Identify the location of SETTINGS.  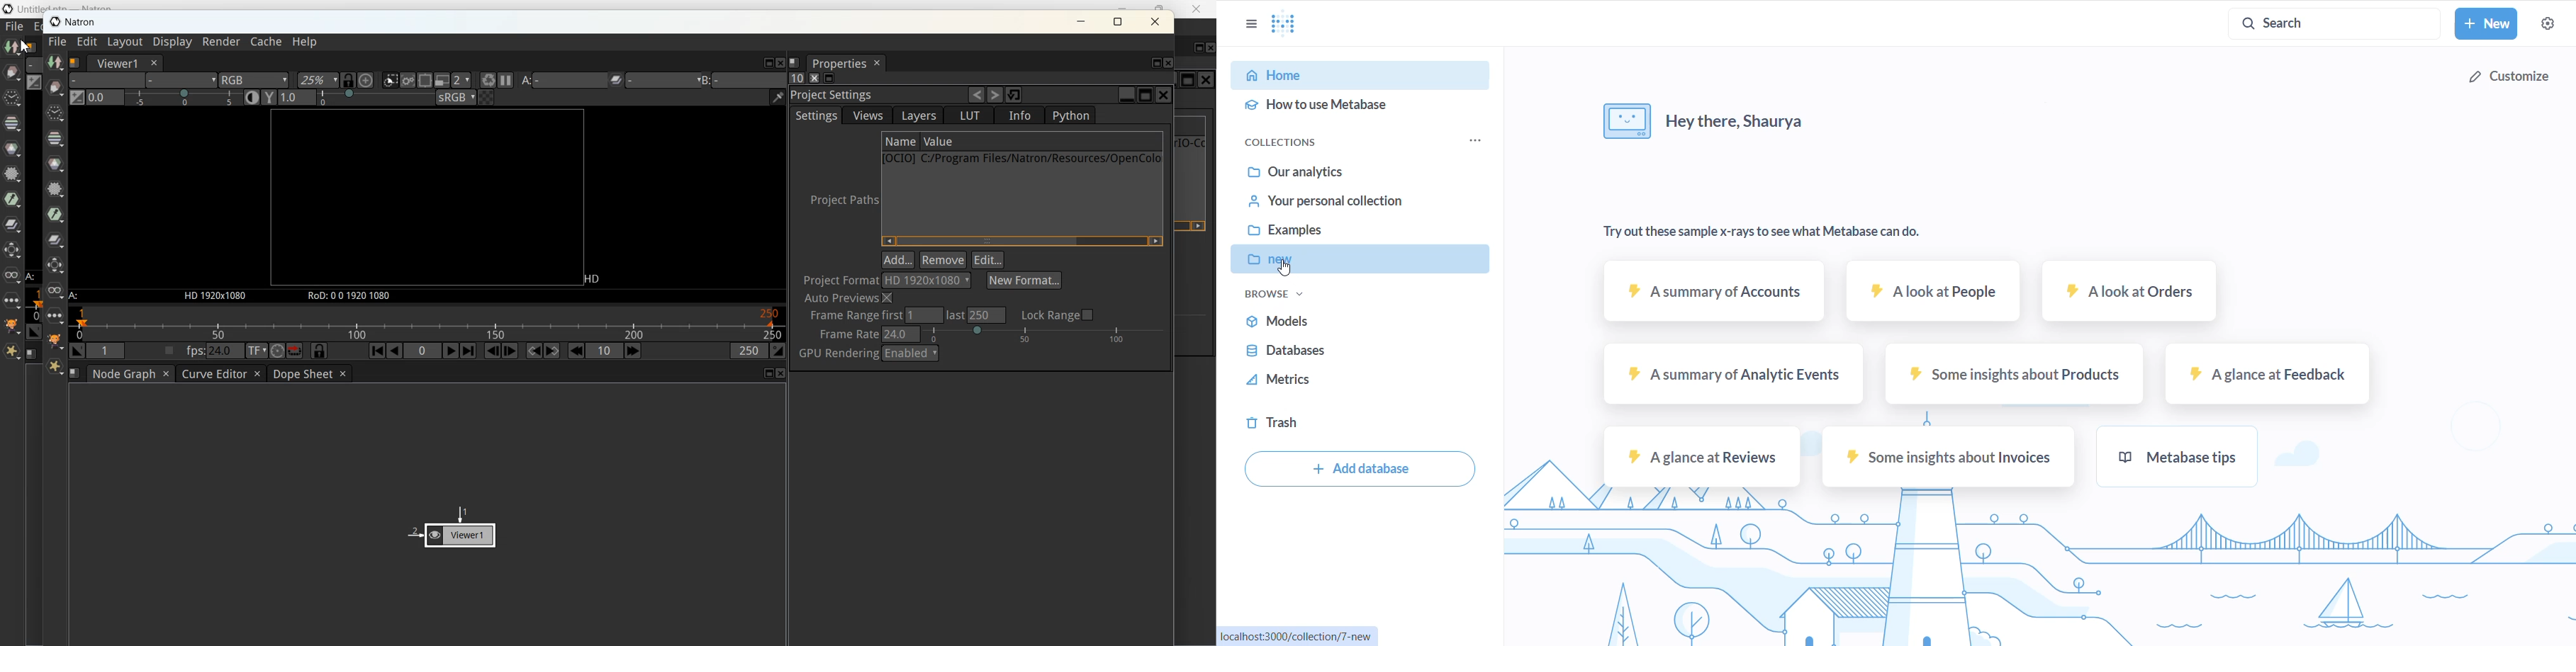
(2547, 24).